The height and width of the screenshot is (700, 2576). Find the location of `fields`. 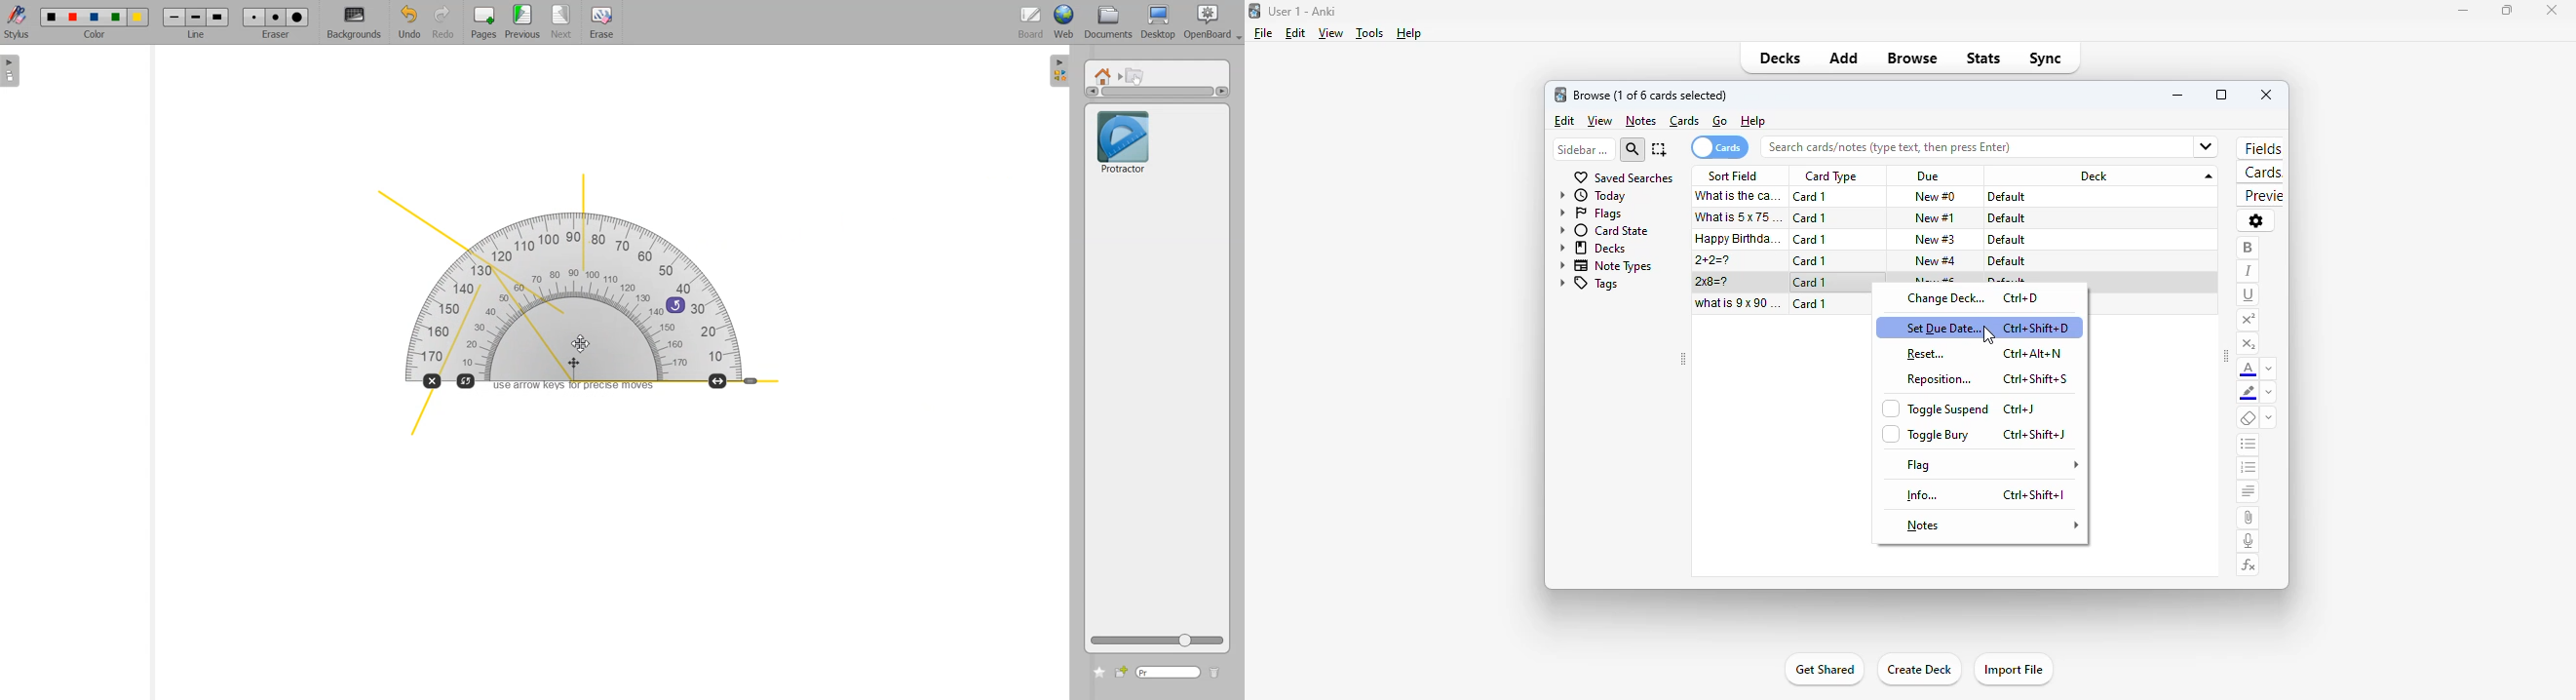

fields is located at coordinates (2260, 149).